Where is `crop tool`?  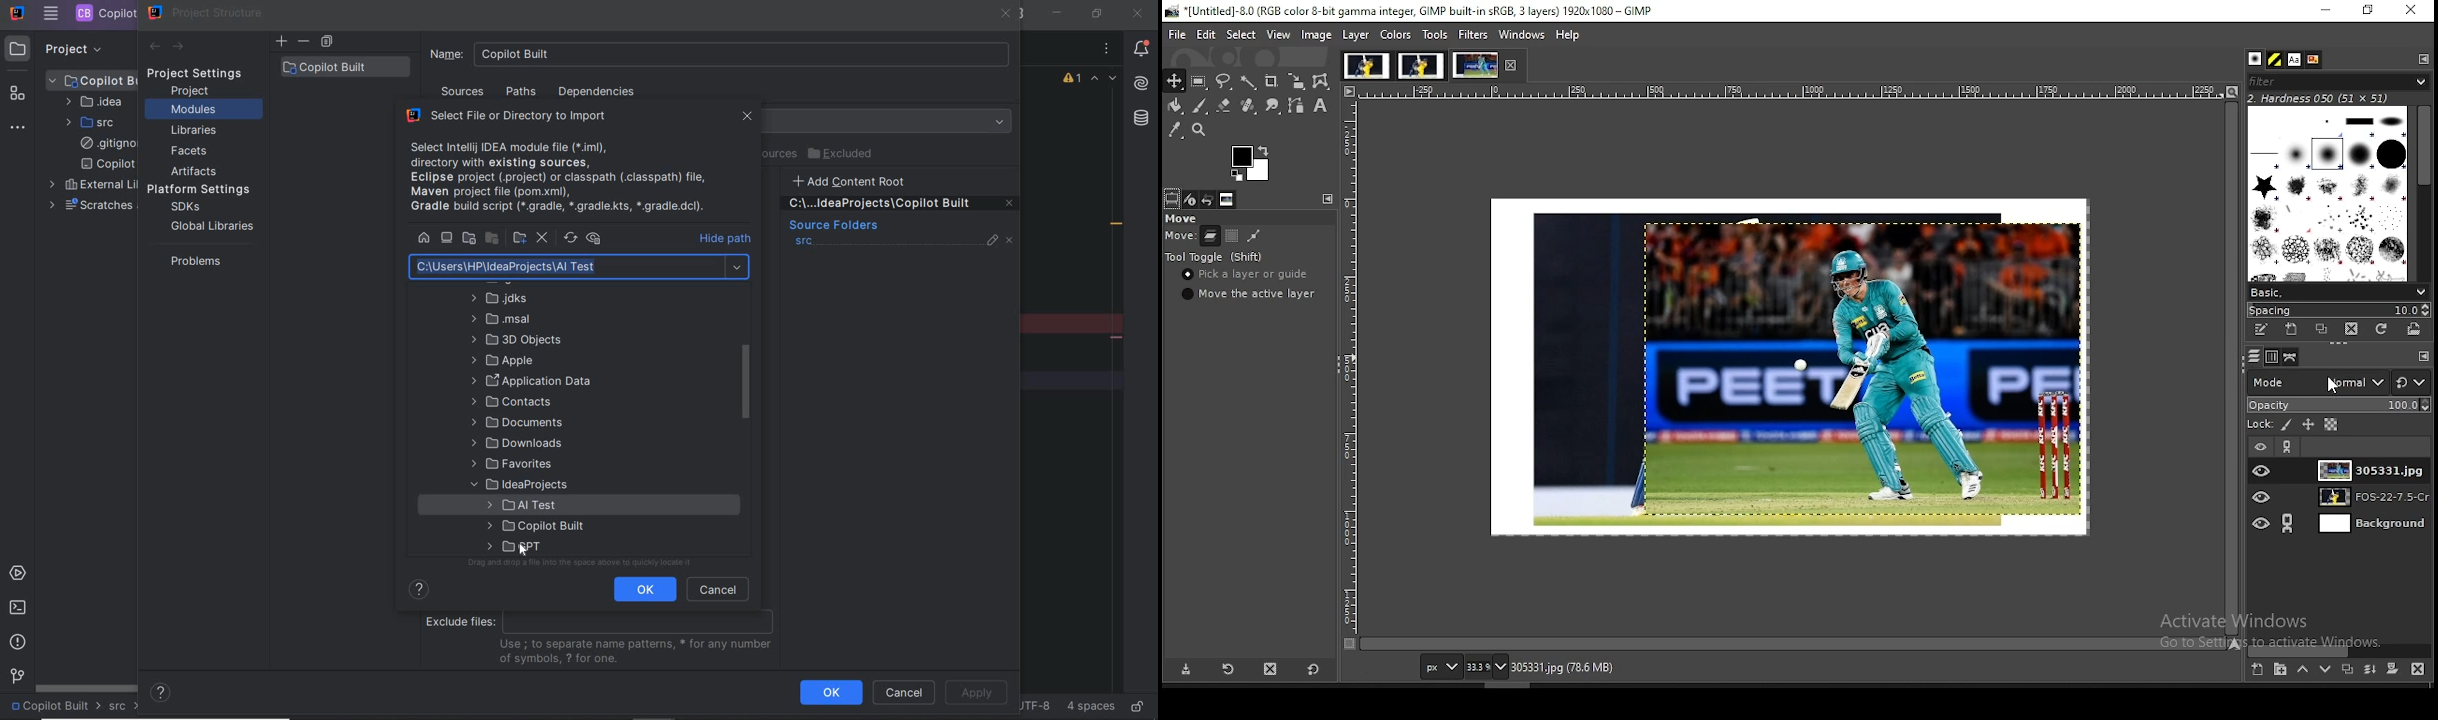
crop tool is located at coordinates (1272, 82).